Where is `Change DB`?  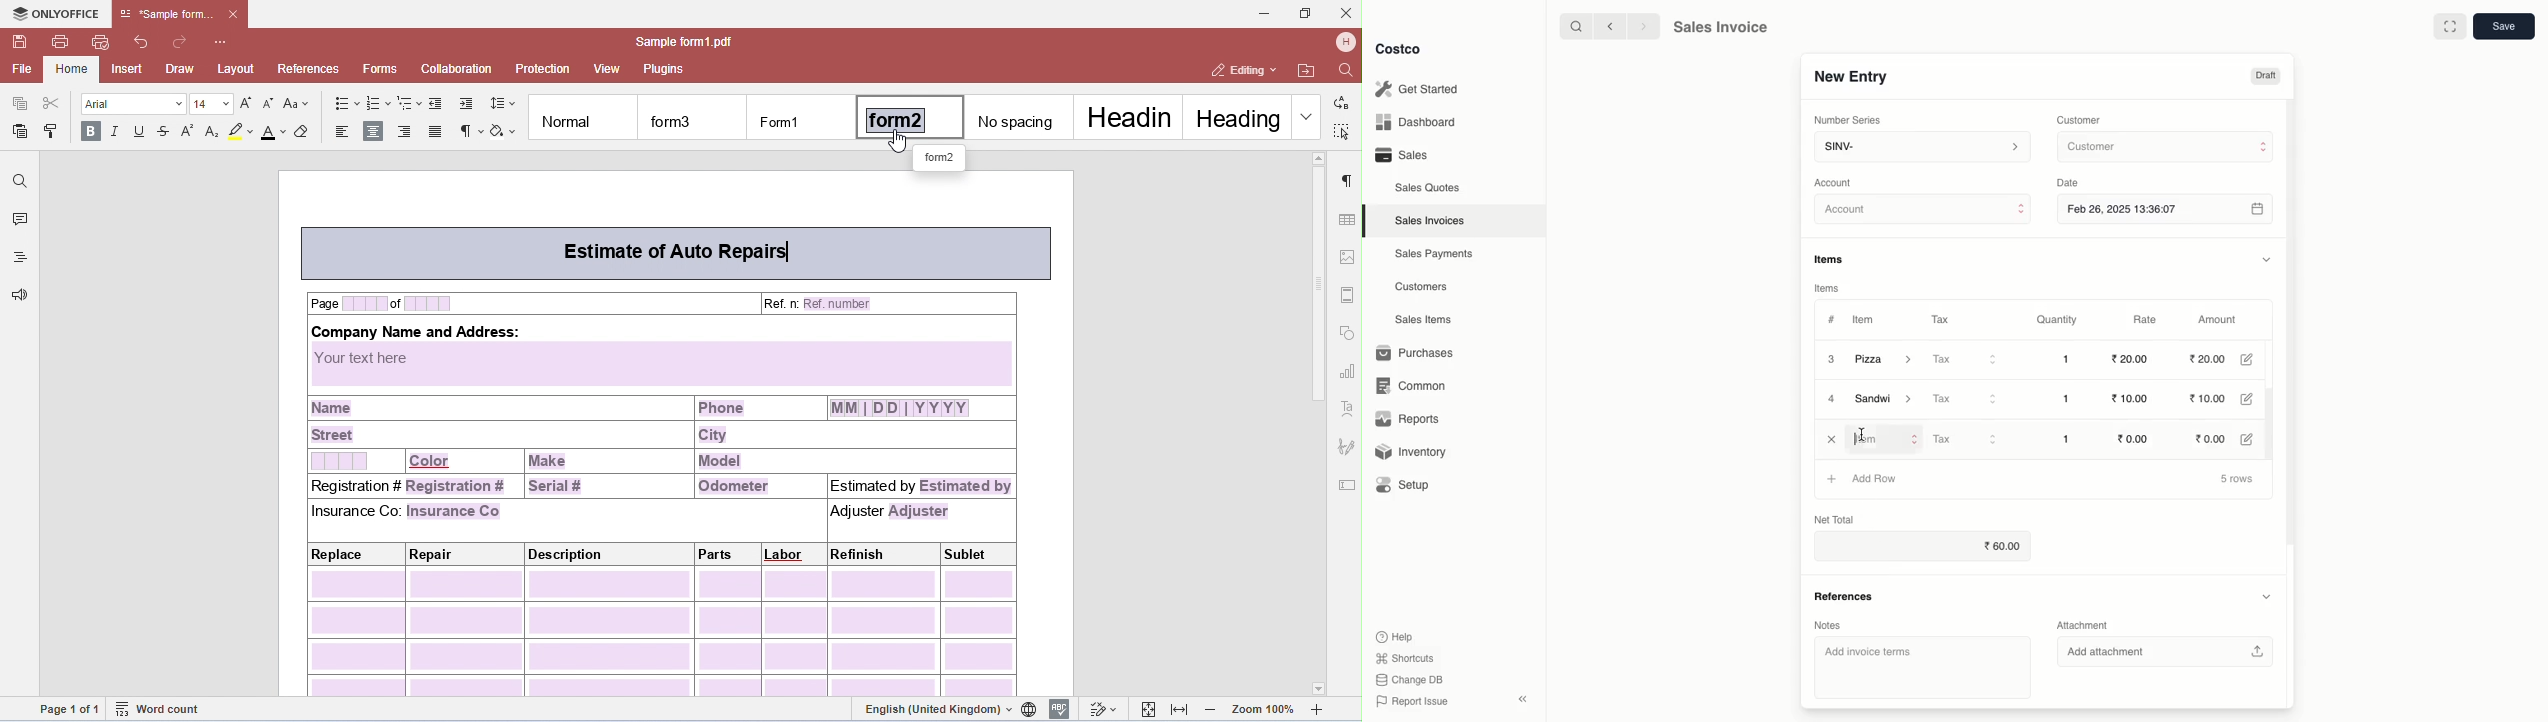
Change DB is located at coordinates (1407, 678).